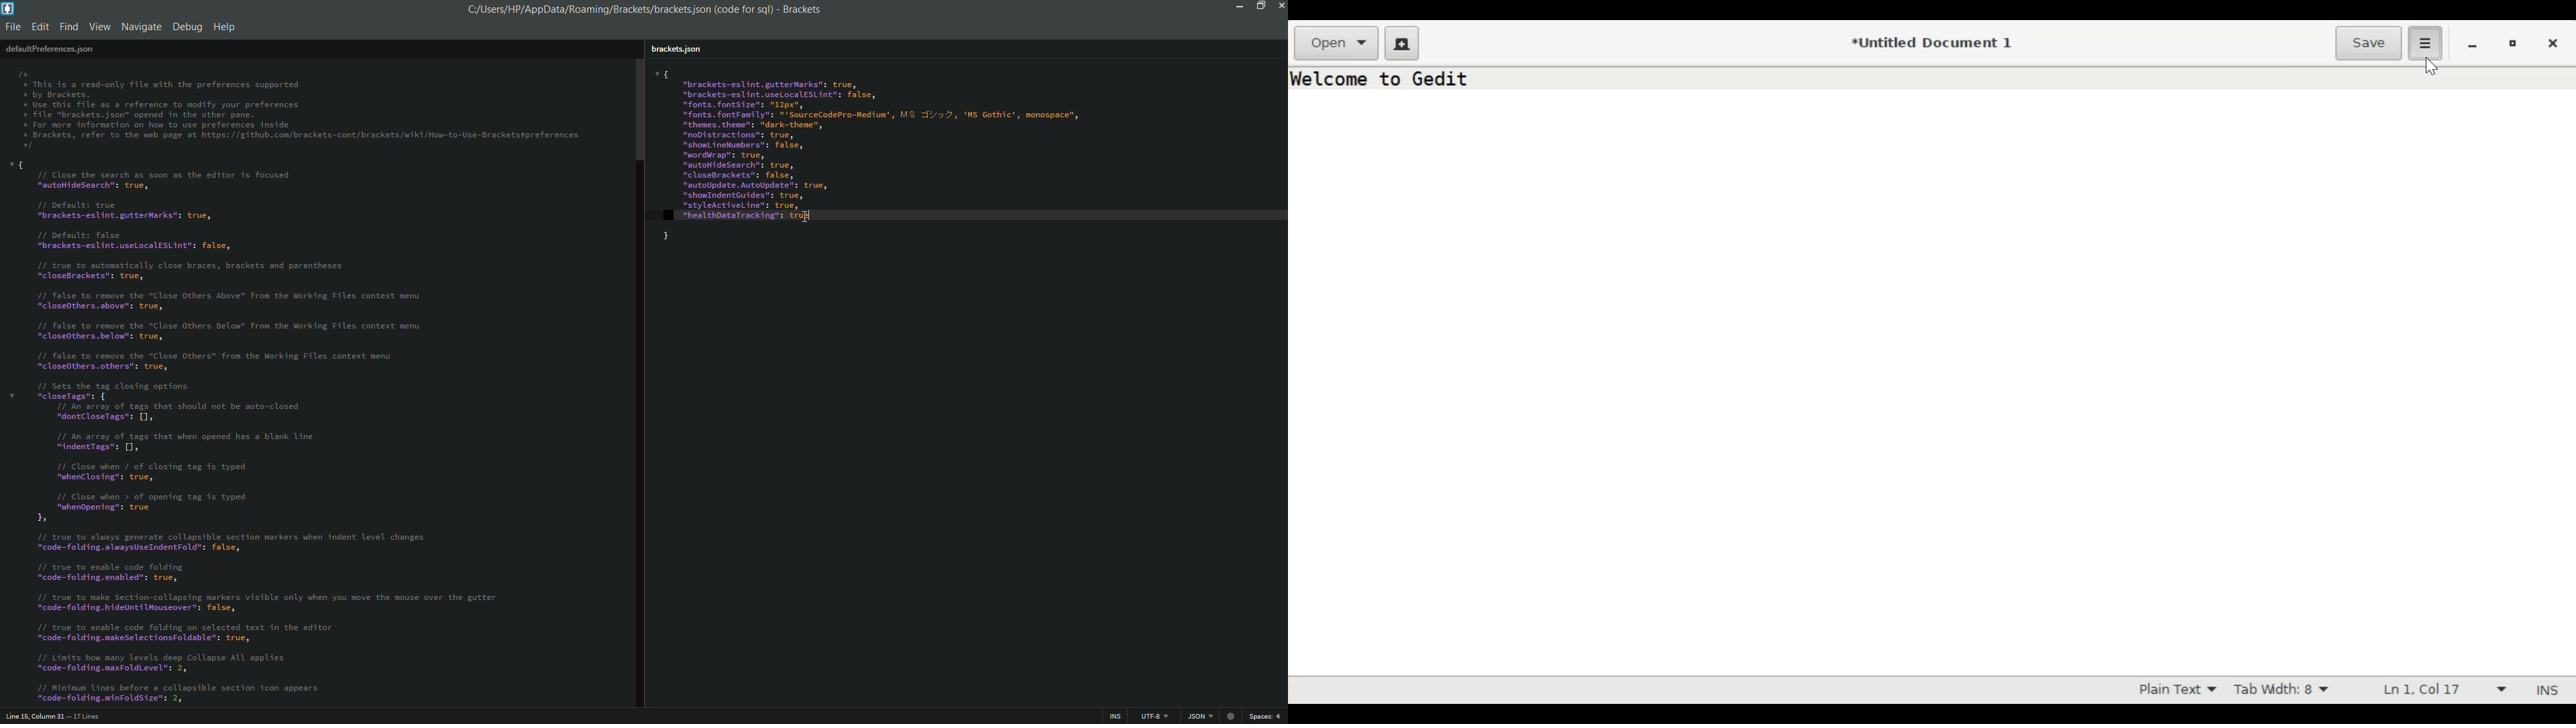 This screenshot has width=2576, height=728. Describe the element at coordinates (806, 215) in the screenshot. I see `cursor` at that location.